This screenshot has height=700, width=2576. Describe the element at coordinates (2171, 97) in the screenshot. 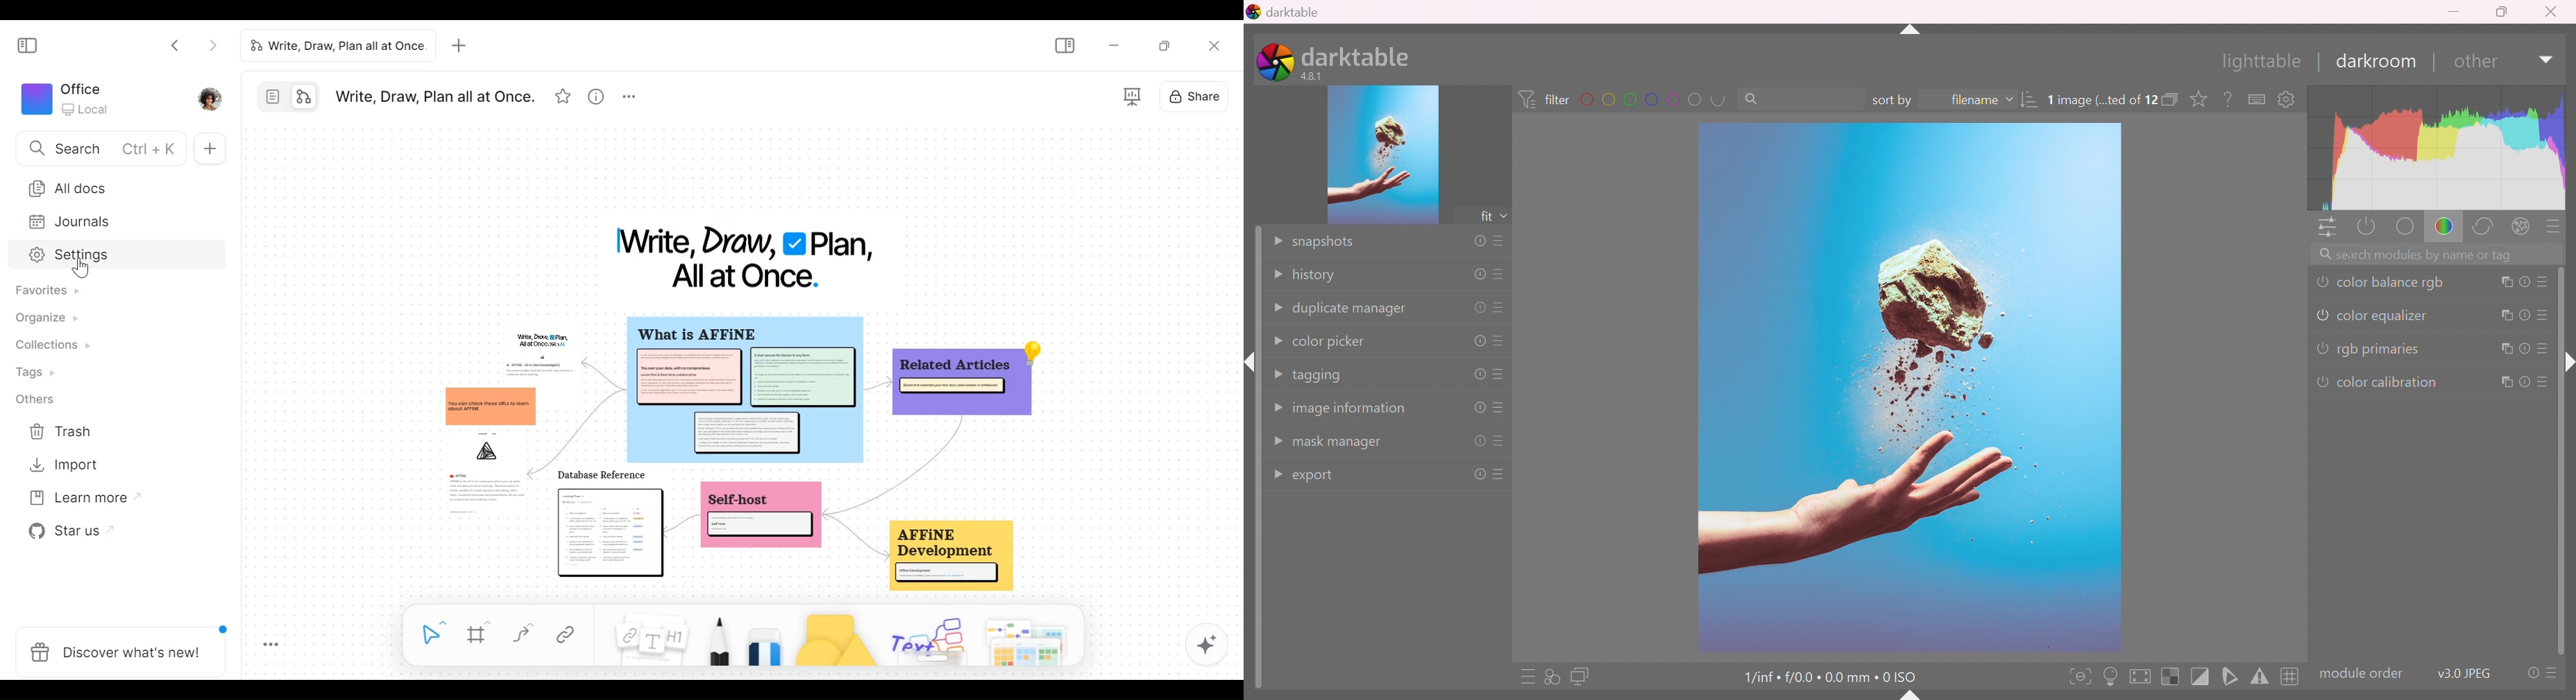

I see `collapse grouped images` at that location.